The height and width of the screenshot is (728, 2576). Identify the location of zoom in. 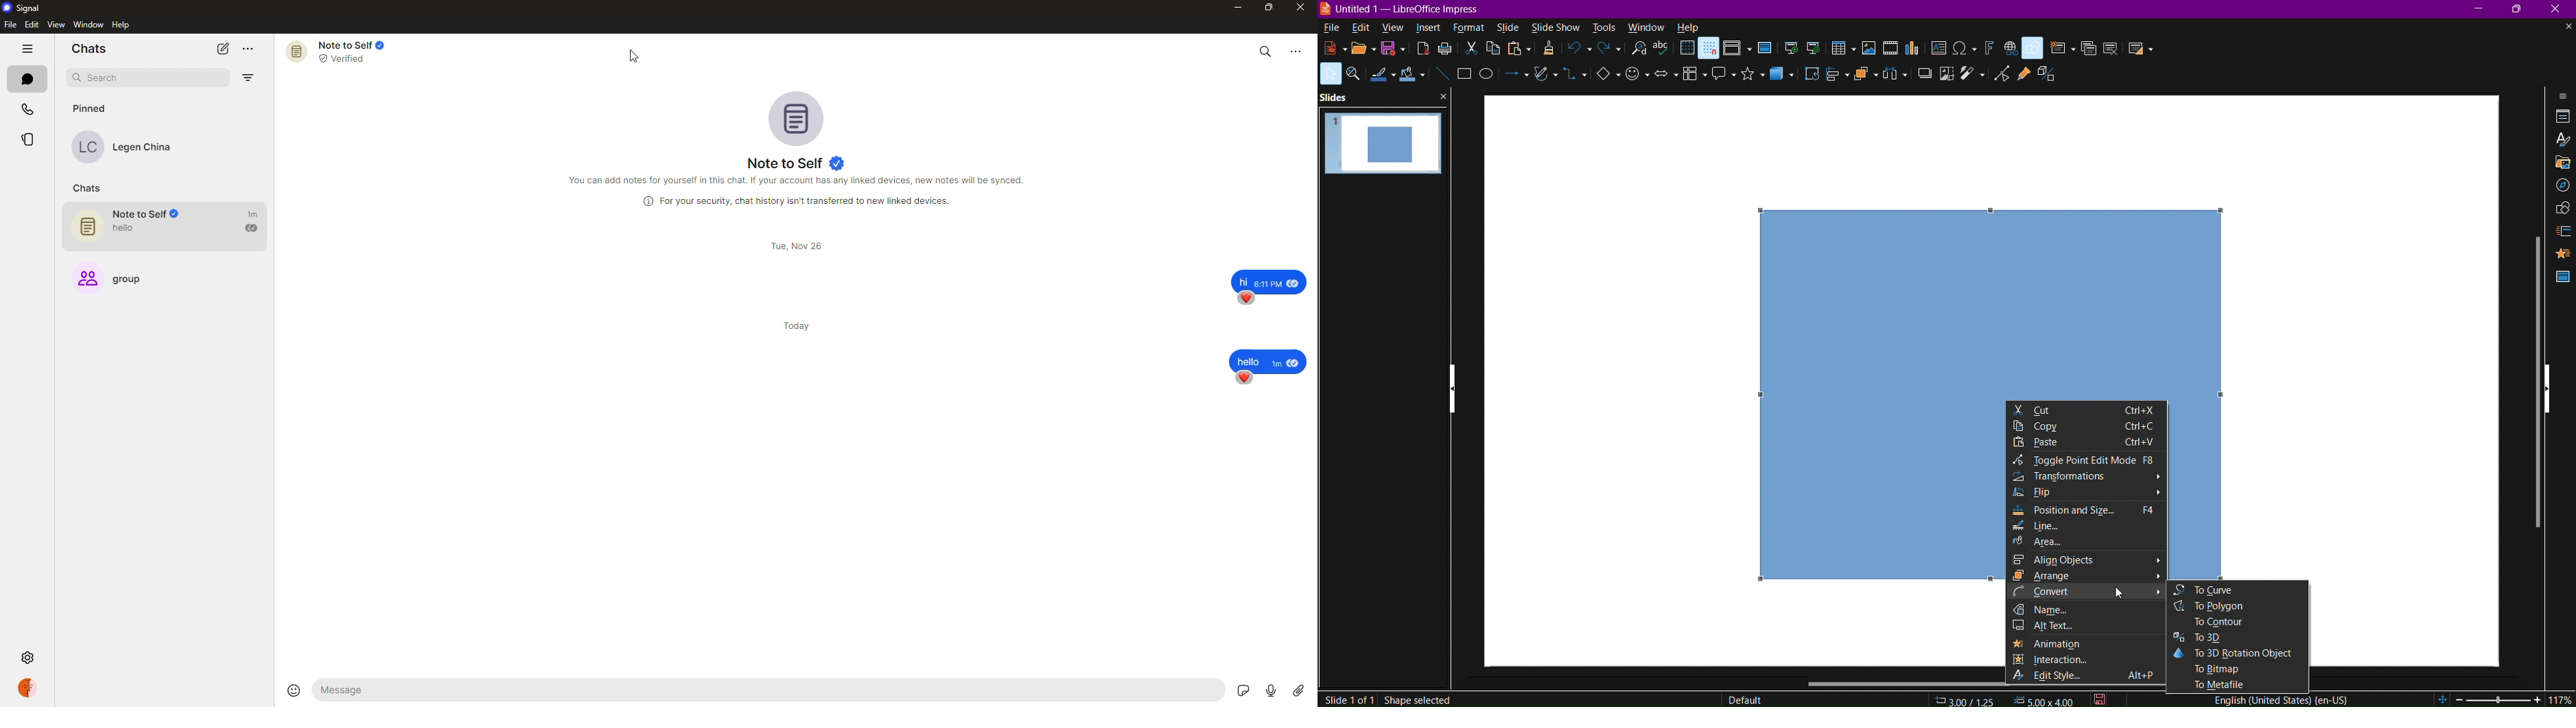
(2538, 699).